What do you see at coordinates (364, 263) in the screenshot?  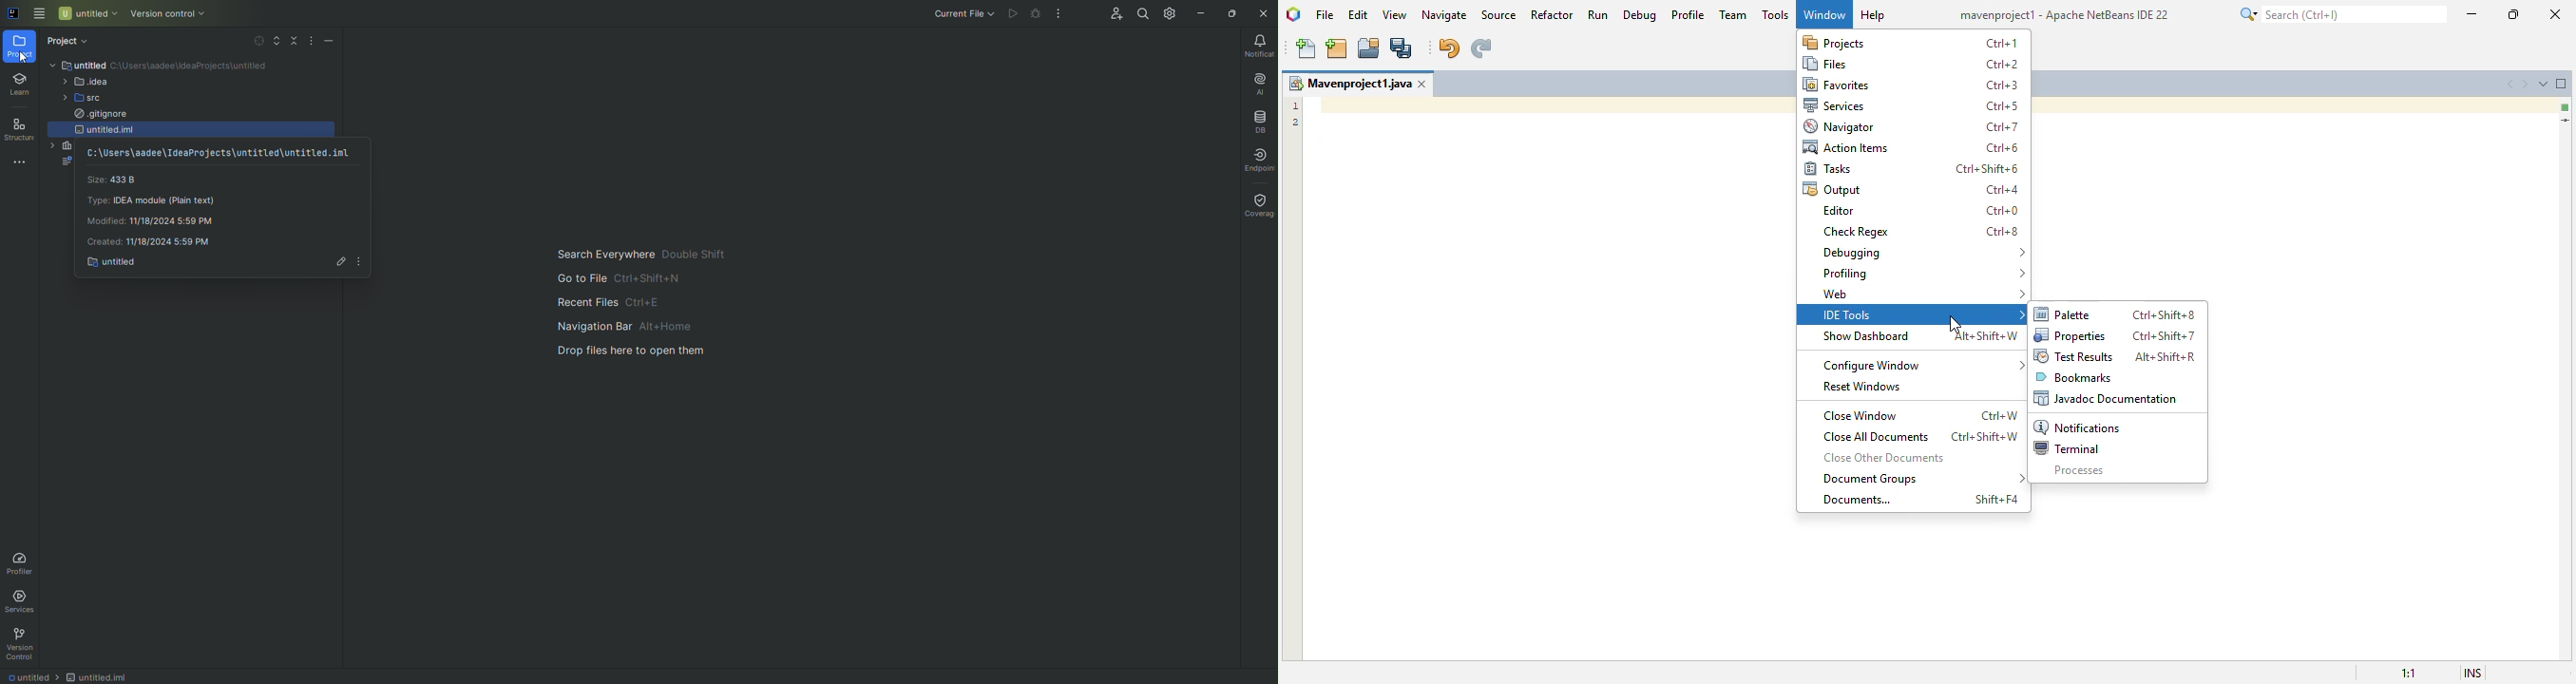 I see `More Options` at bounding box center [364, 263].